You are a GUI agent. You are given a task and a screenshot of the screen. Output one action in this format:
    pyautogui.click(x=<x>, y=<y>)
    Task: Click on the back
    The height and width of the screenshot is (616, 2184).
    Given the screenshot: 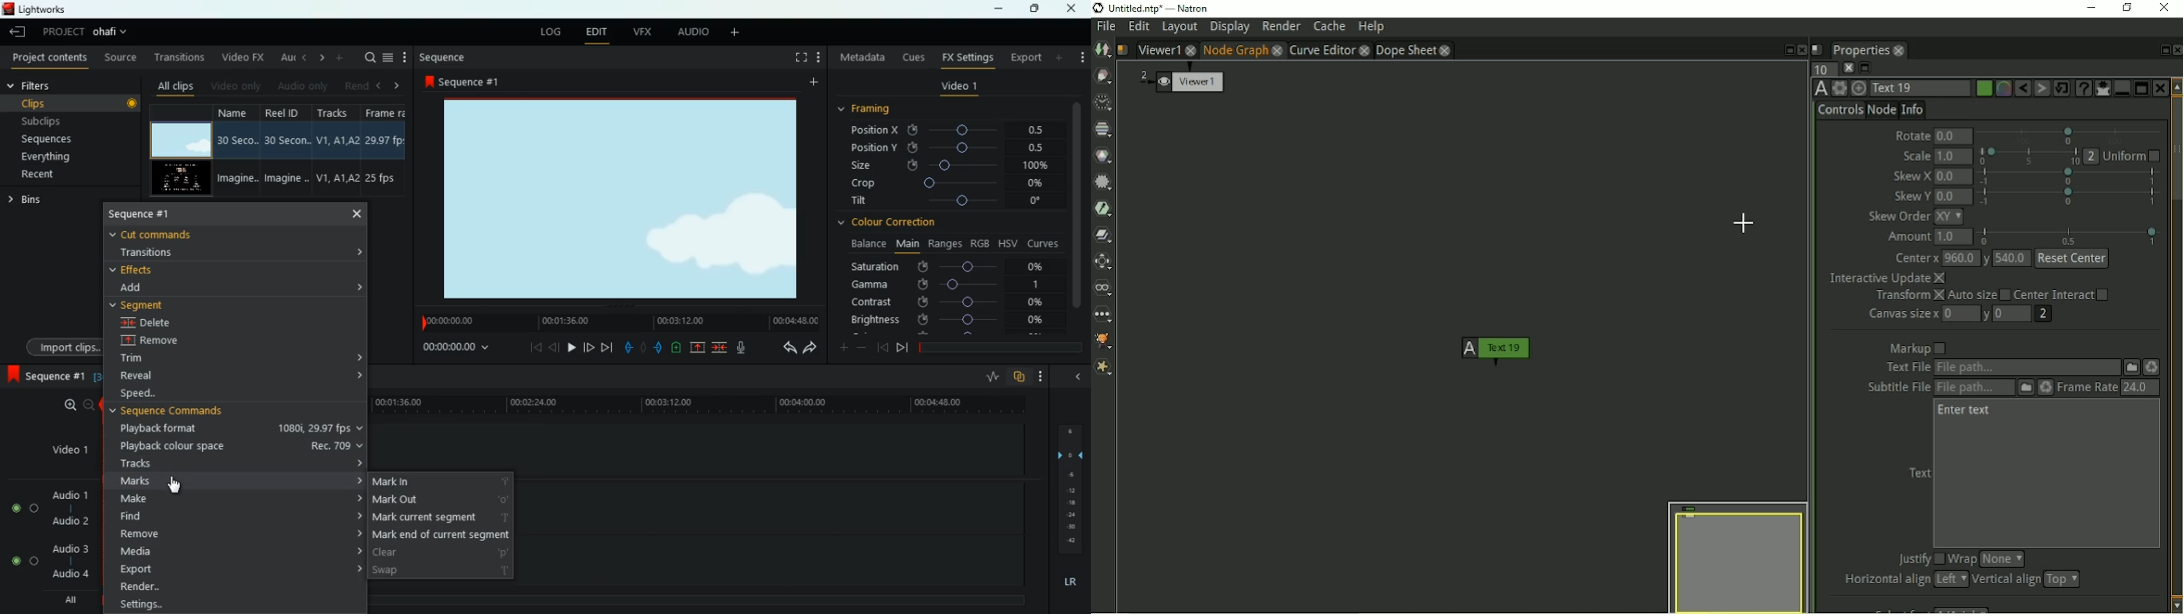 What is the action you would take?
    pyautogui.click(x=554, y=347)
    